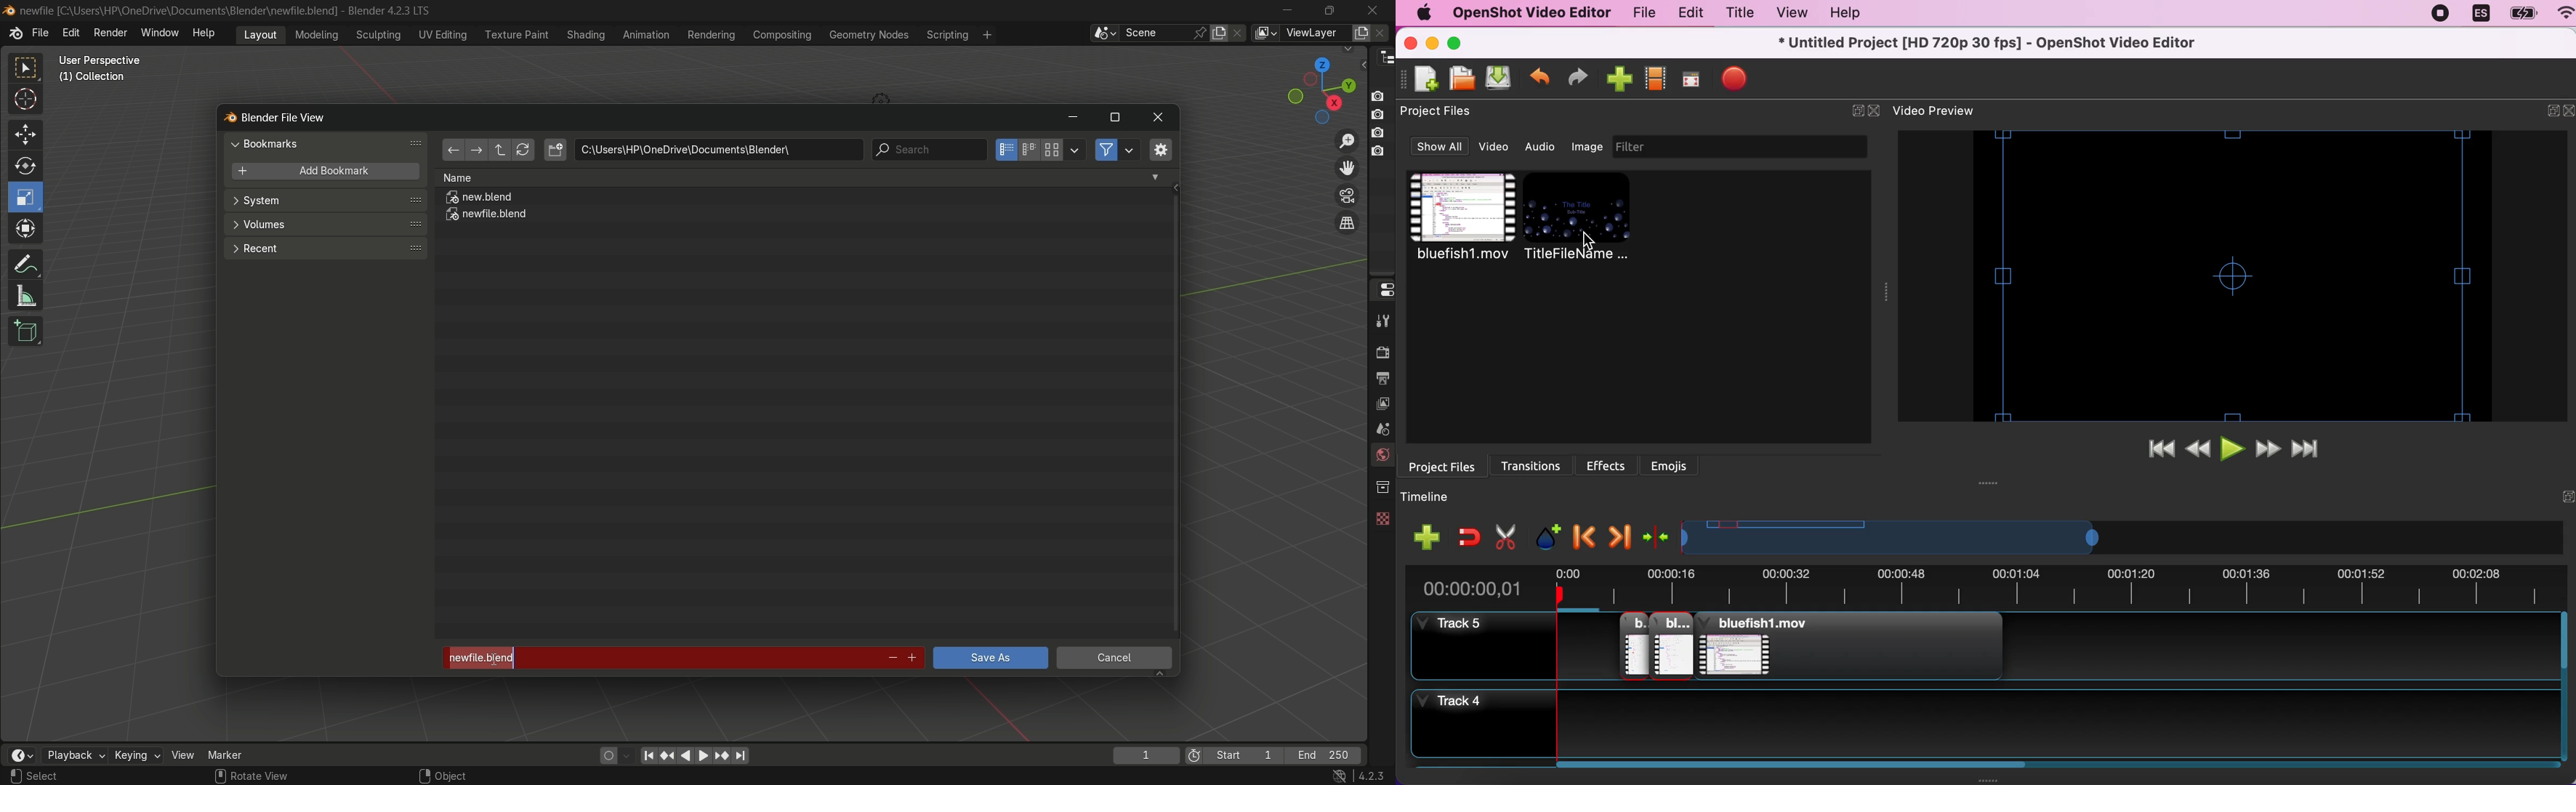 The image size is (2576, 812). Describe the element at coordinates (1588, 145) in the screenshot. I see `image` at that location.